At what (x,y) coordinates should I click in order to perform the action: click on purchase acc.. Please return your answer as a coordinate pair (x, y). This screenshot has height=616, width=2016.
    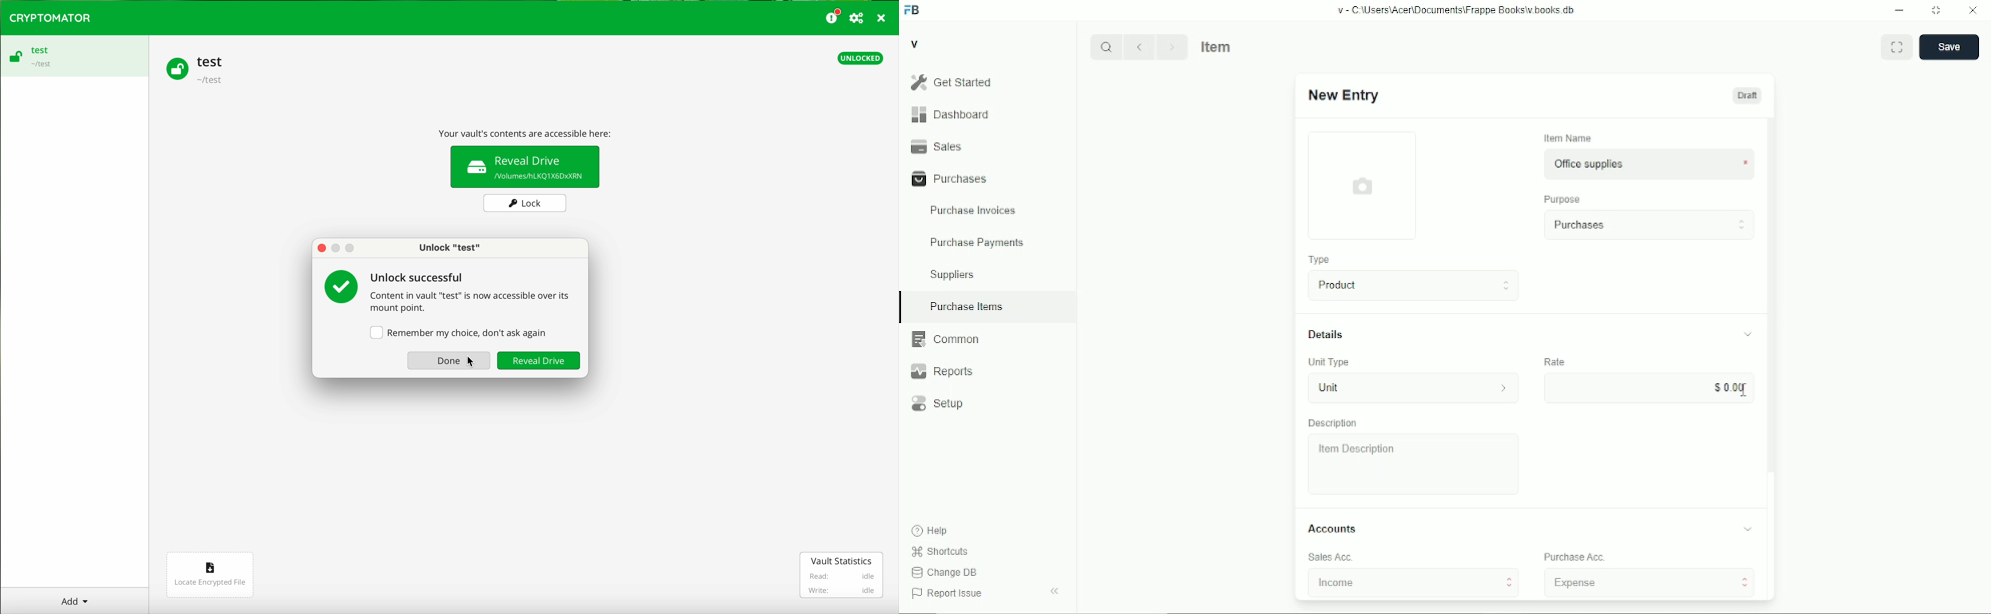
    Looking at the image, I should click on (1575, 557).